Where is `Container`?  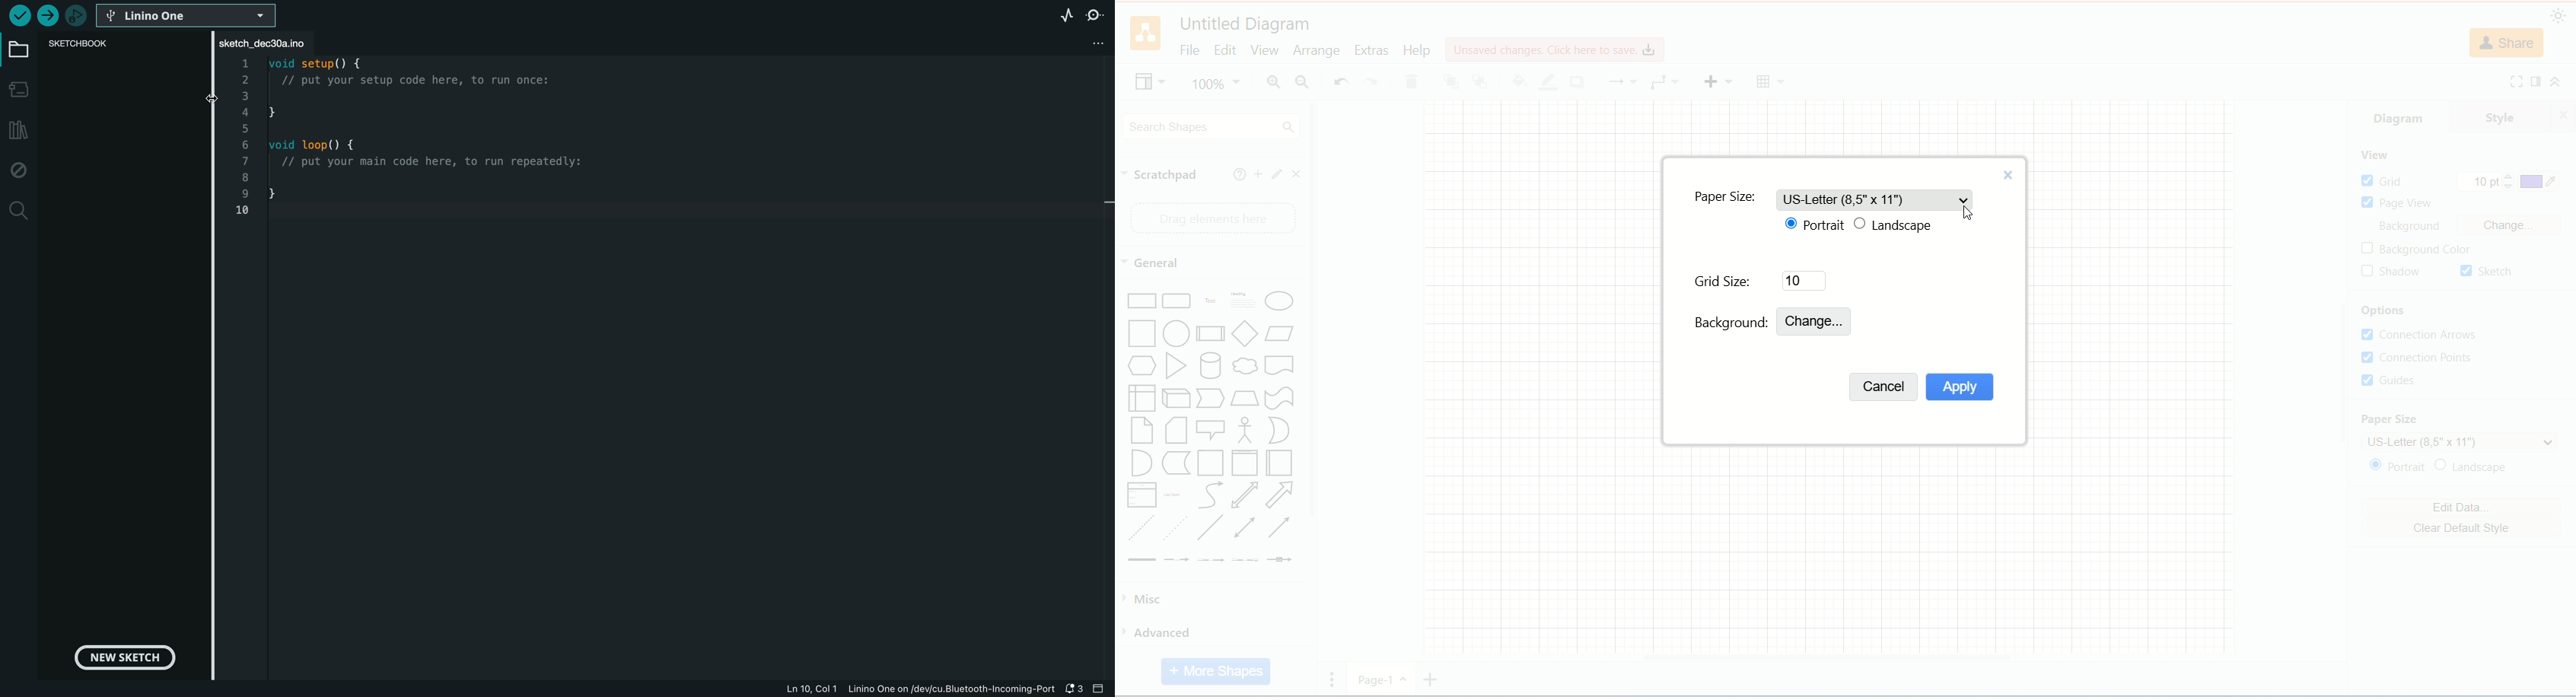 Container is located at coordinates (1211, 464).